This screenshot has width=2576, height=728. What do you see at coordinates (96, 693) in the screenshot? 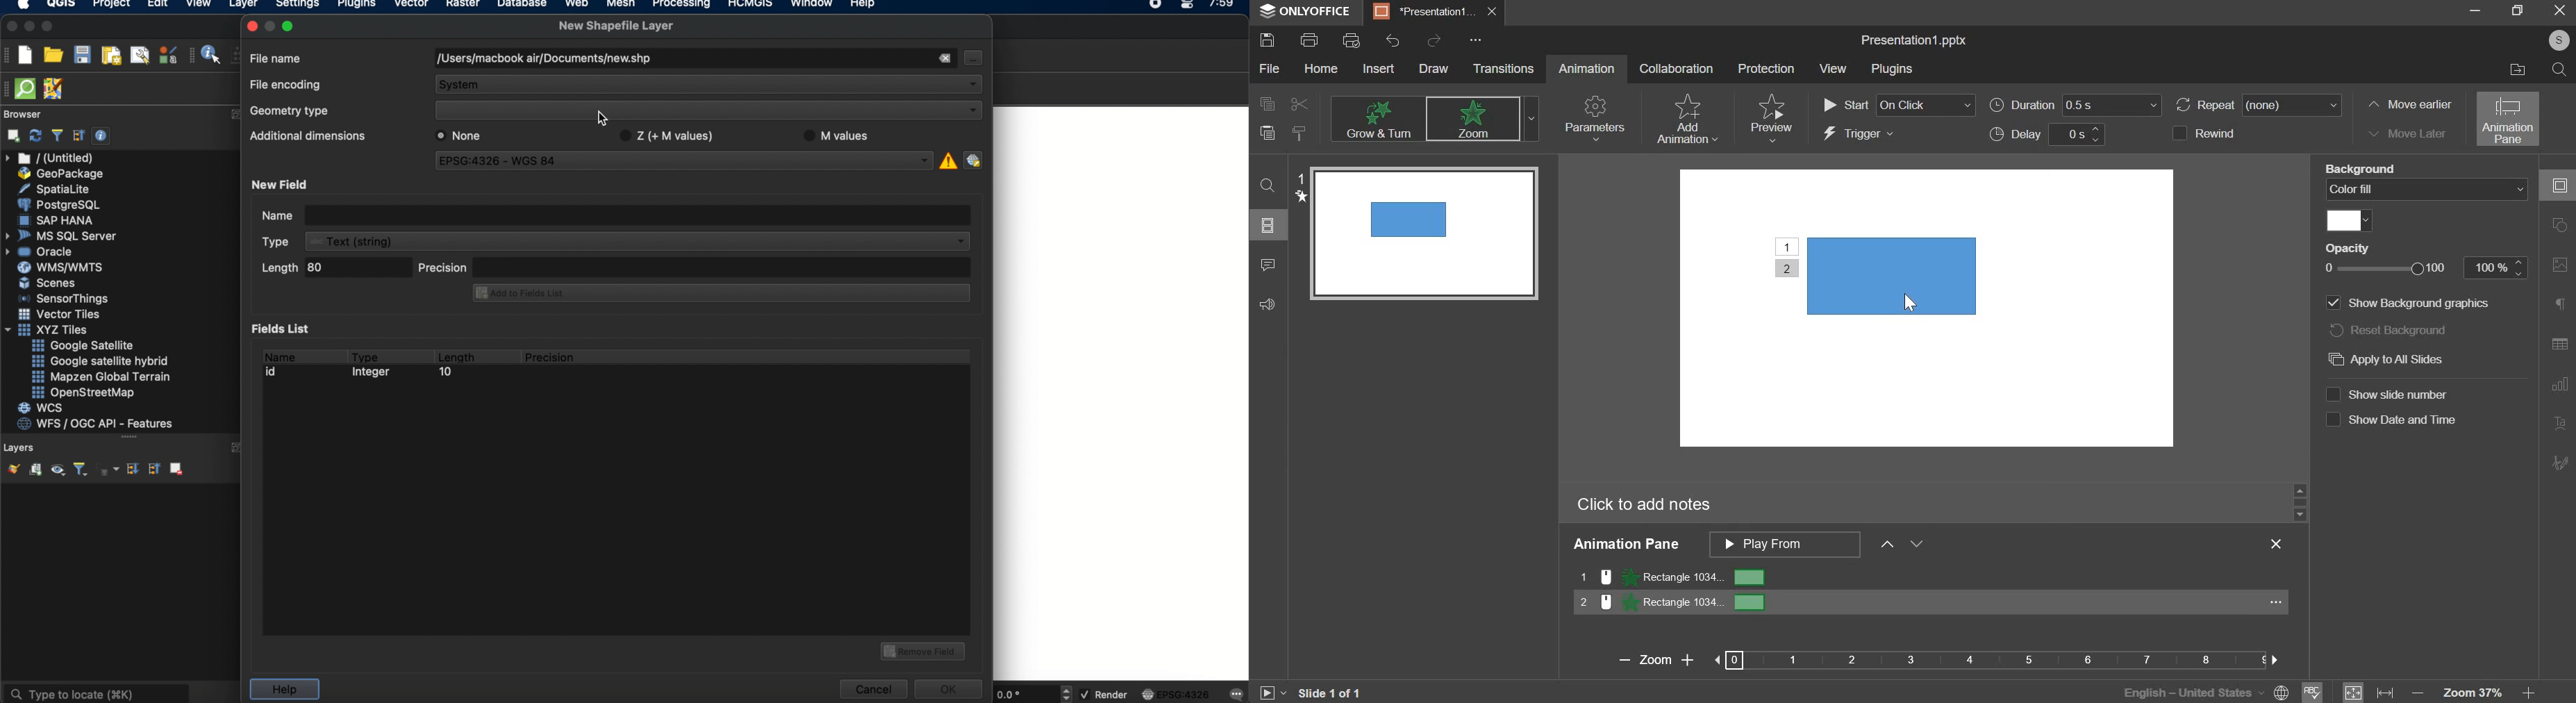
I see `type to locate` at bounding box center [96, 693].